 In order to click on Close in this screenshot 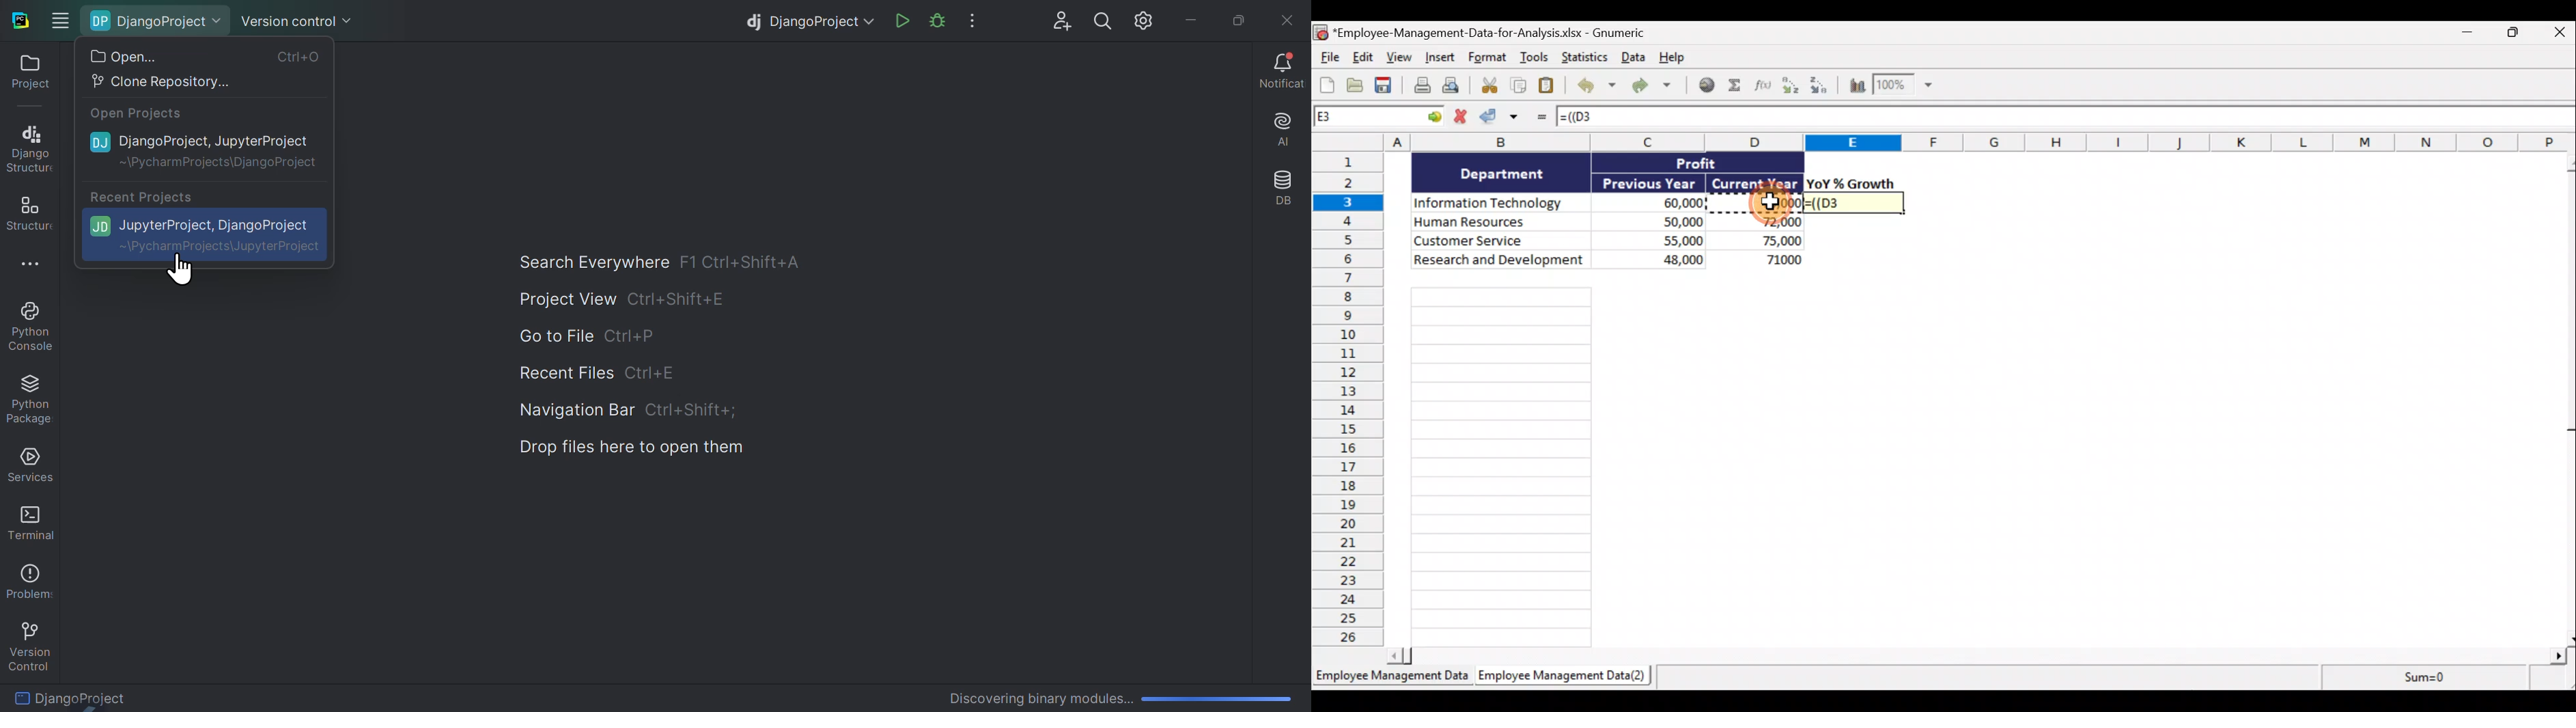, I will do `click(2560, 32)`.